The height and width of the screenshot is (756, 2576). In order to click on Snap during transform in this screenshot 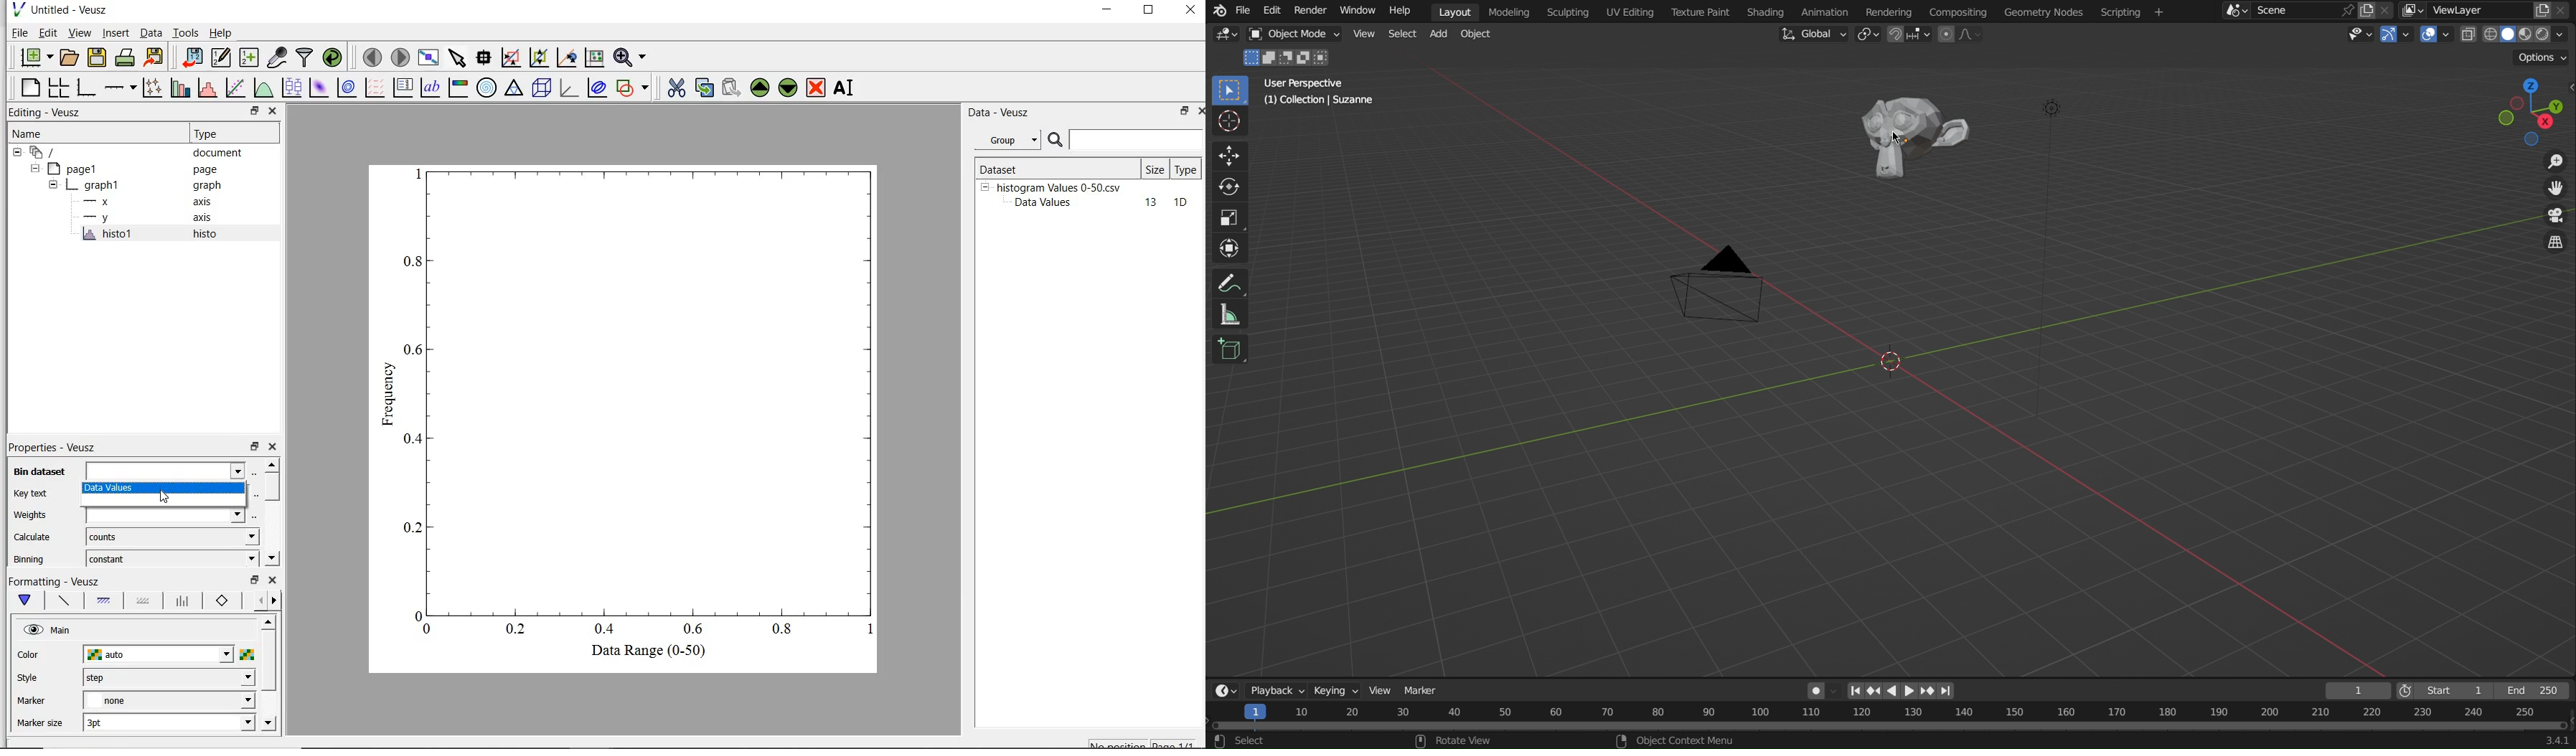, I will do `click(1911, 35)`.